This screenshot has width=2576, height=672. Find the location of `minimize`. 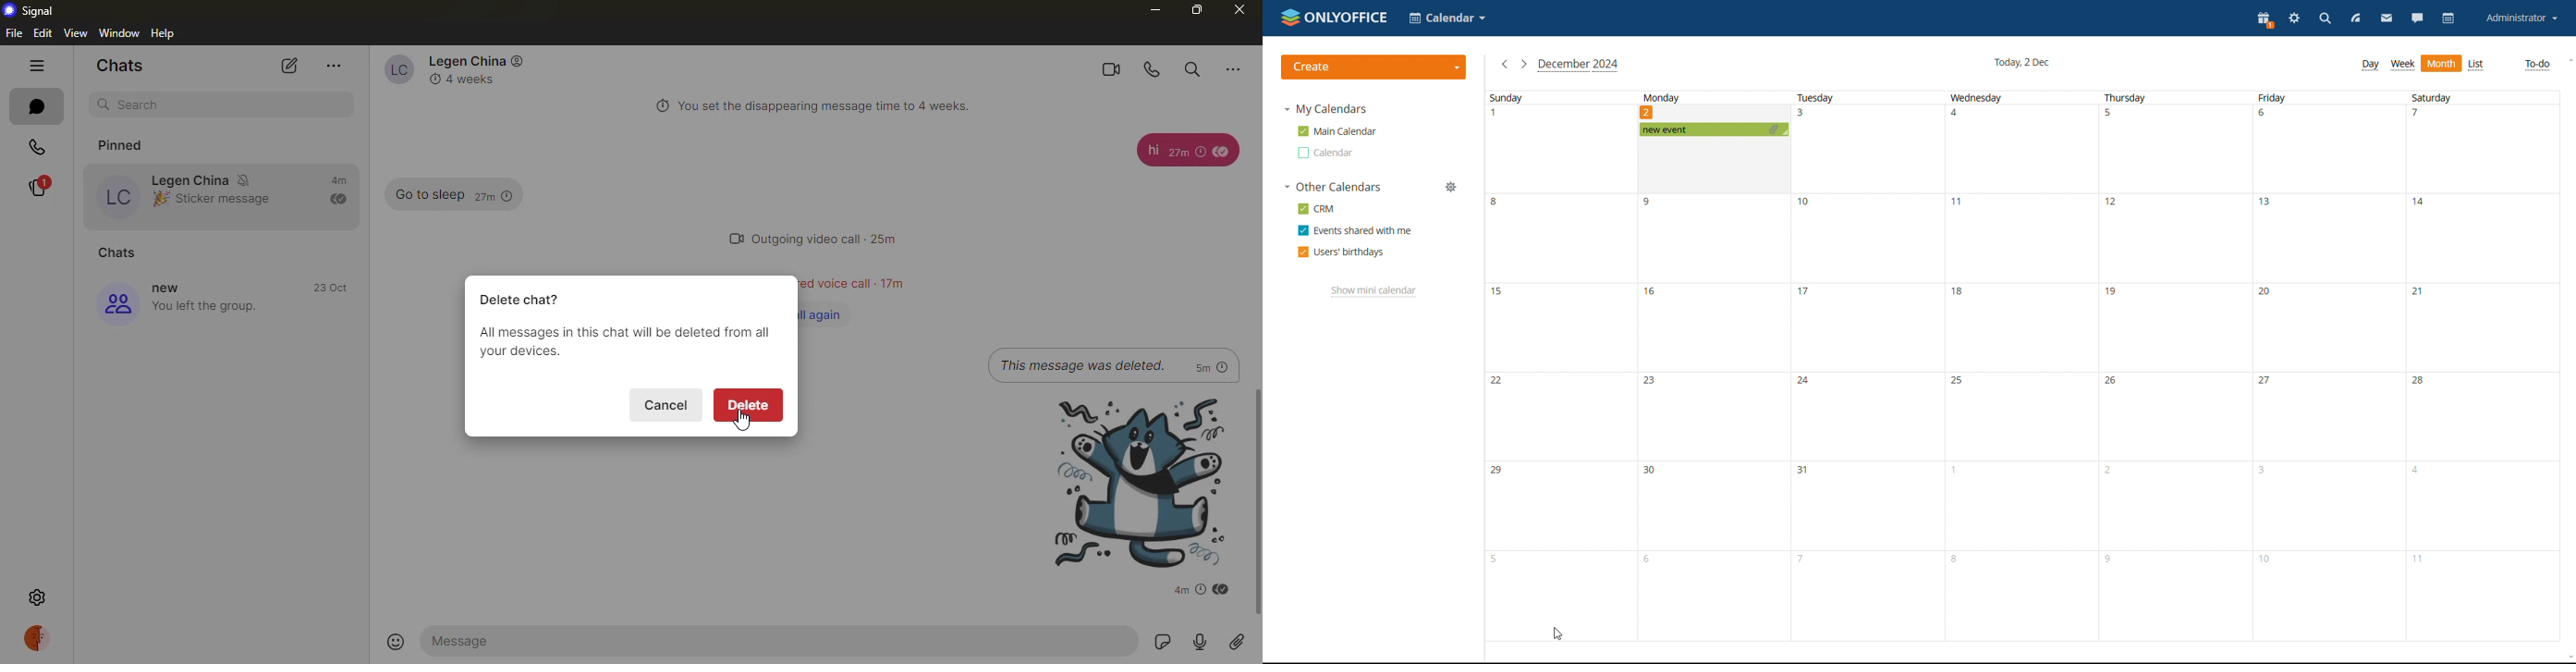

minimize is located at coordinates (1153, 9).